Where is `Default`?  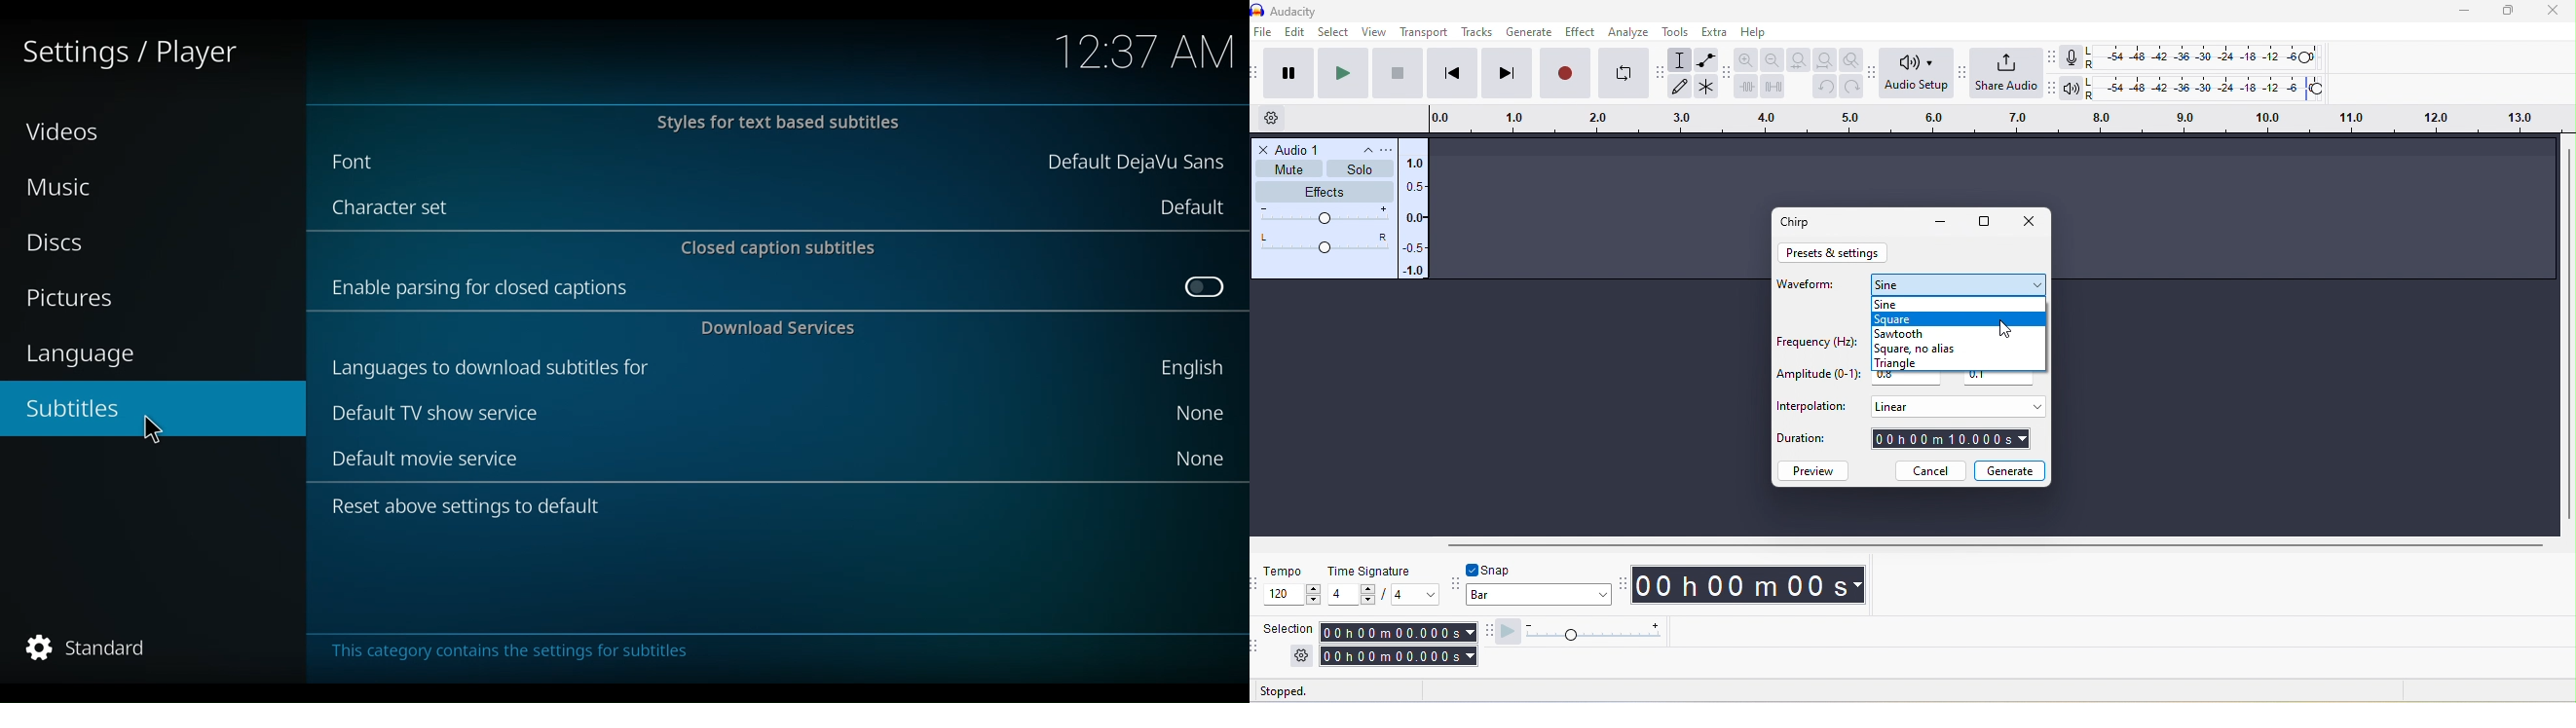
Default is located at coordinates (1191, 207).